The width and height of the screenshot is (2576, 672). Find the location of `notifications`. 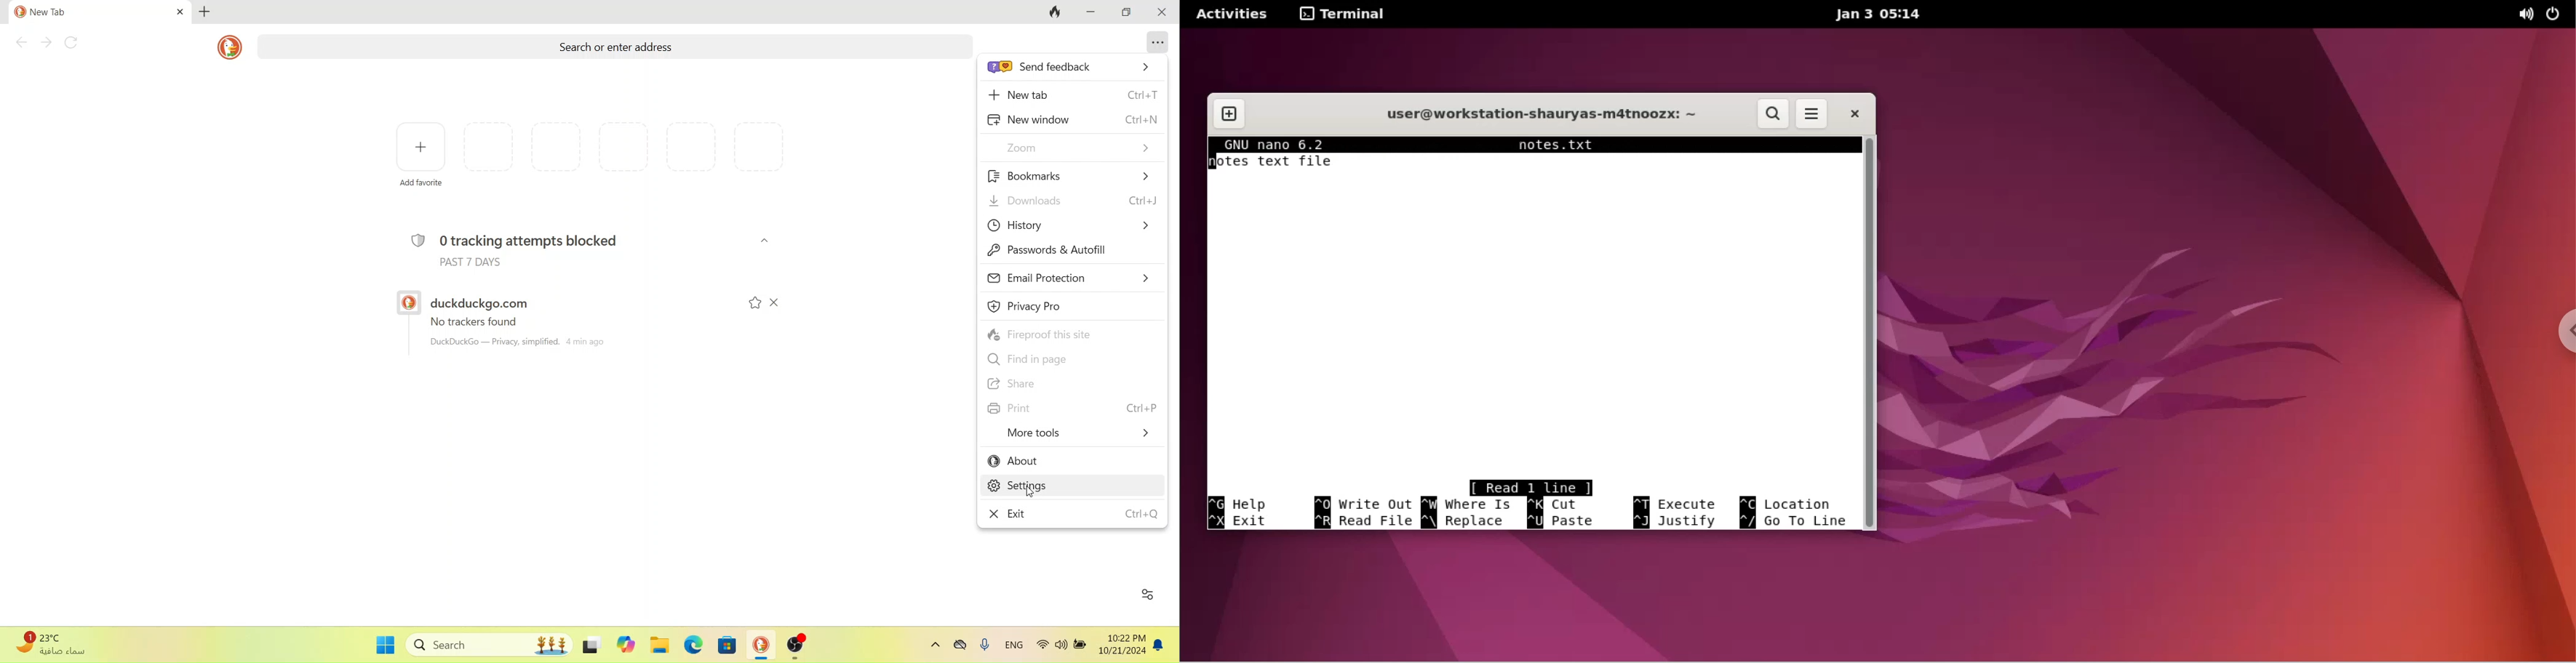

notifications is located at coordinates (1160, 648).